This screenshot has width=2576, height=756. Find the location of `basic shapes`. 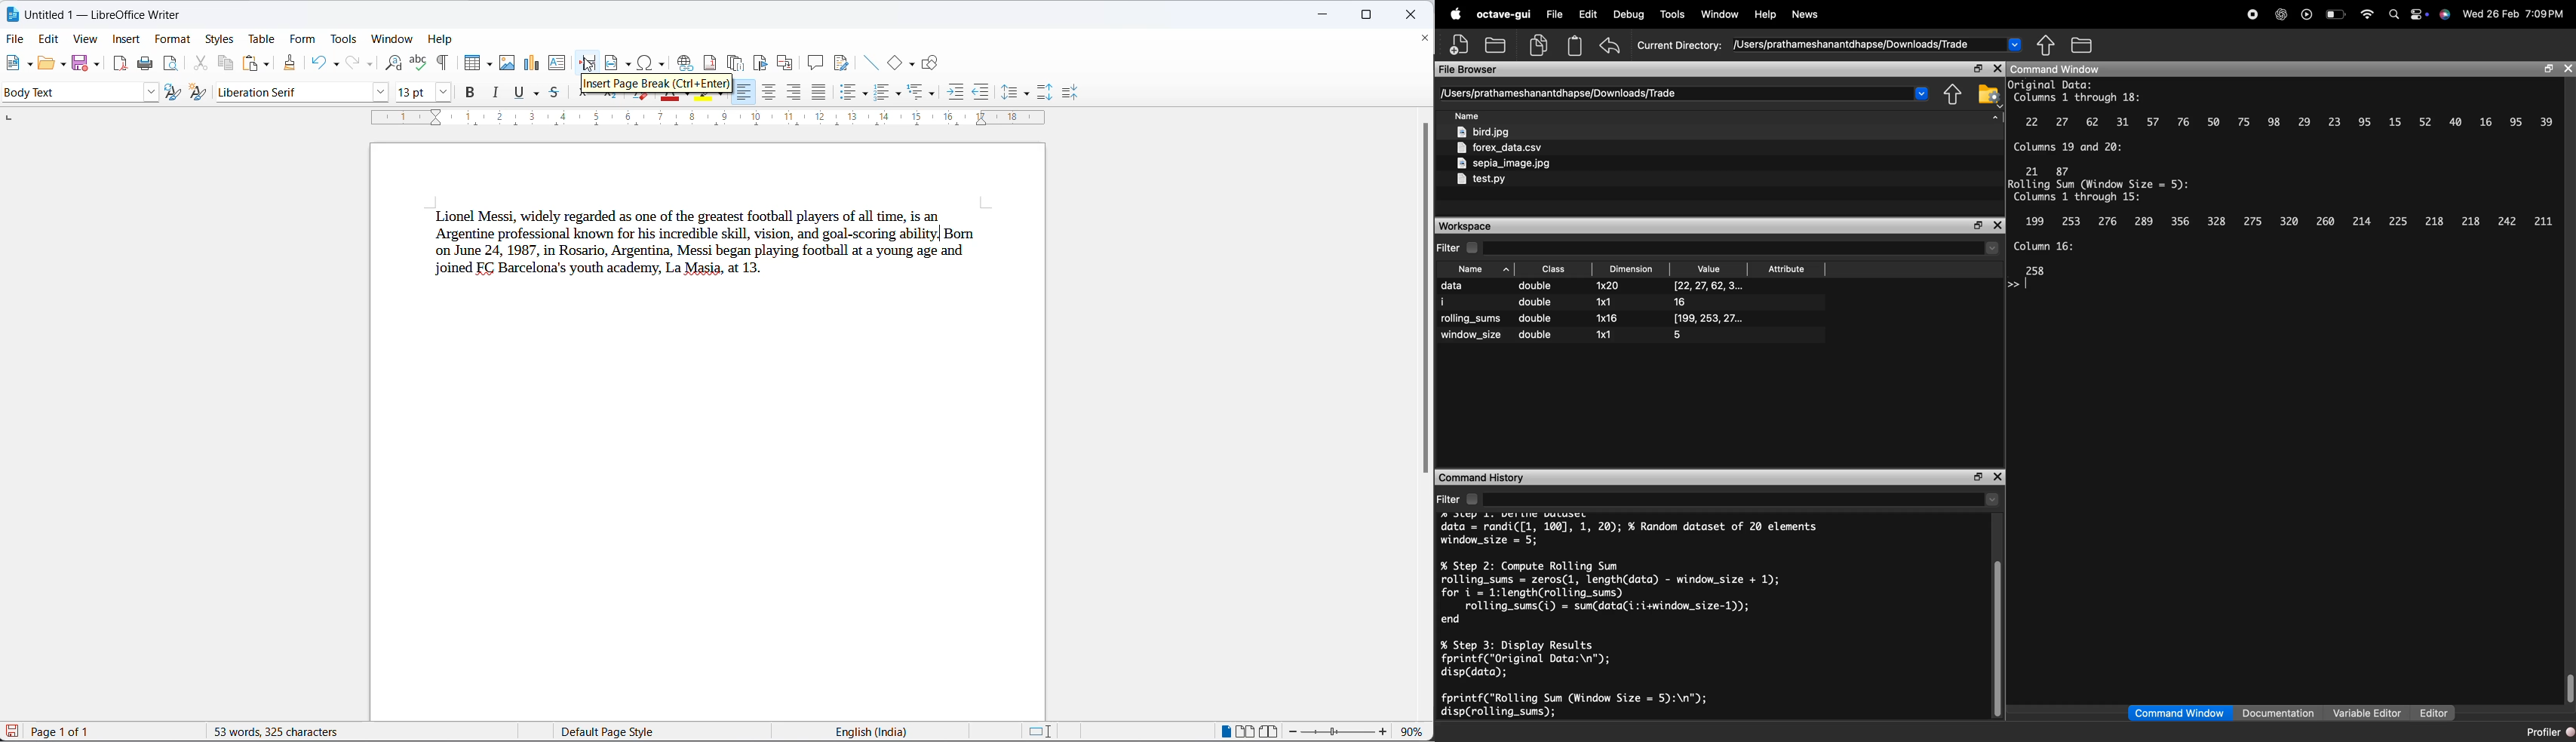

basic shapes is located at coordinates (897, 63).